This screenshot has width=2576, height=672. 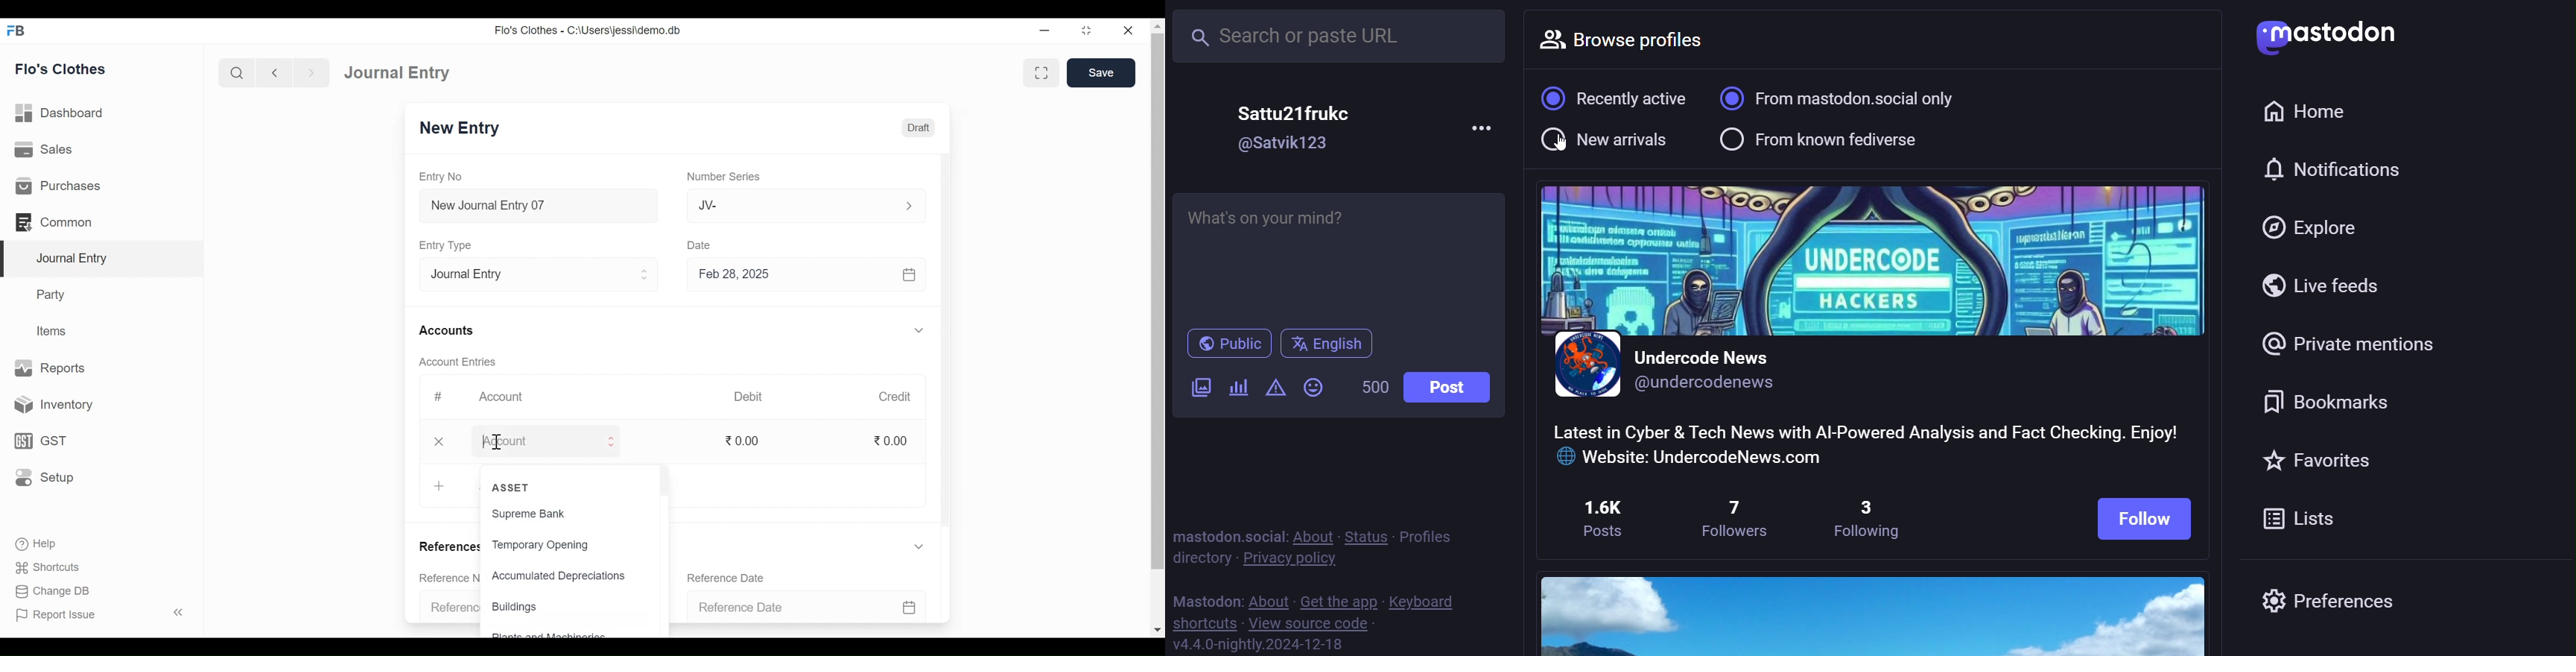 I want to click on Change DB, so click(x=52, y=590).